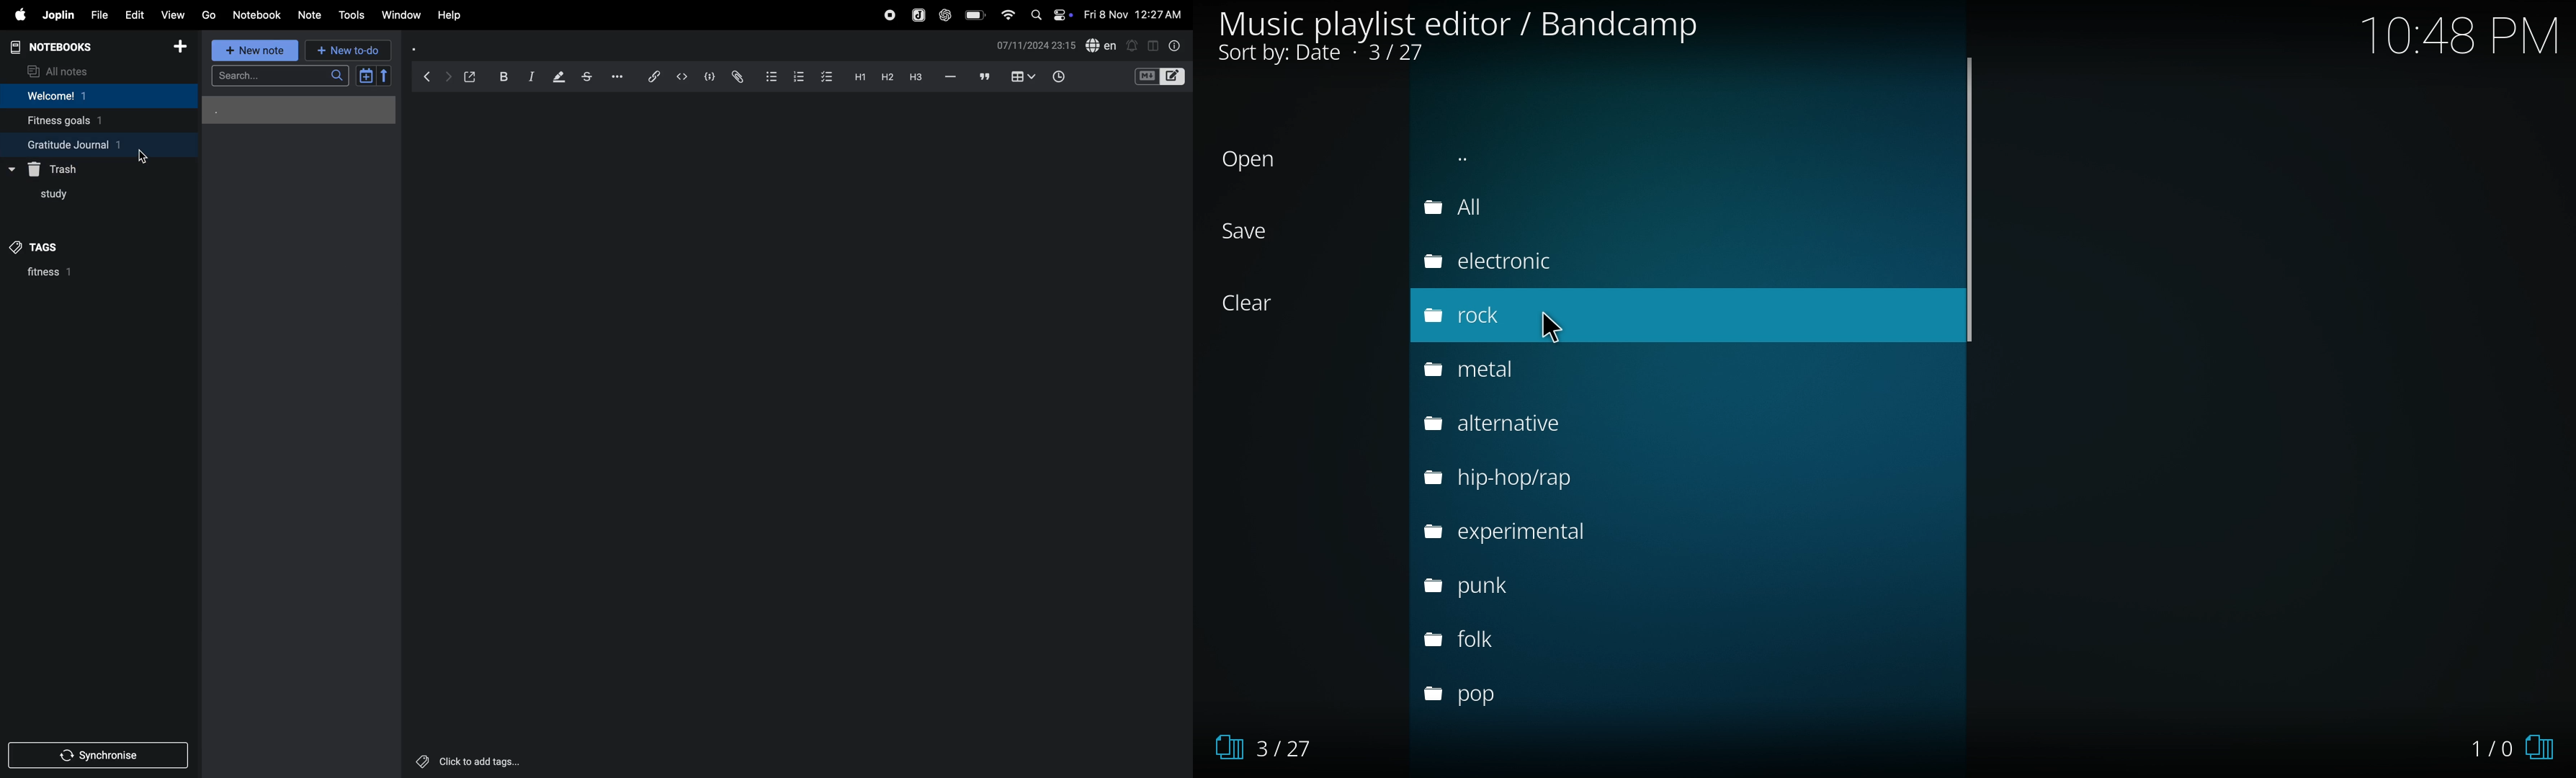 The width and height of the screenshot is (2576, 784). What do you see at coordinates (61, 70) in the screenshot?
I see `all notes` at bounding box center [61, 70].